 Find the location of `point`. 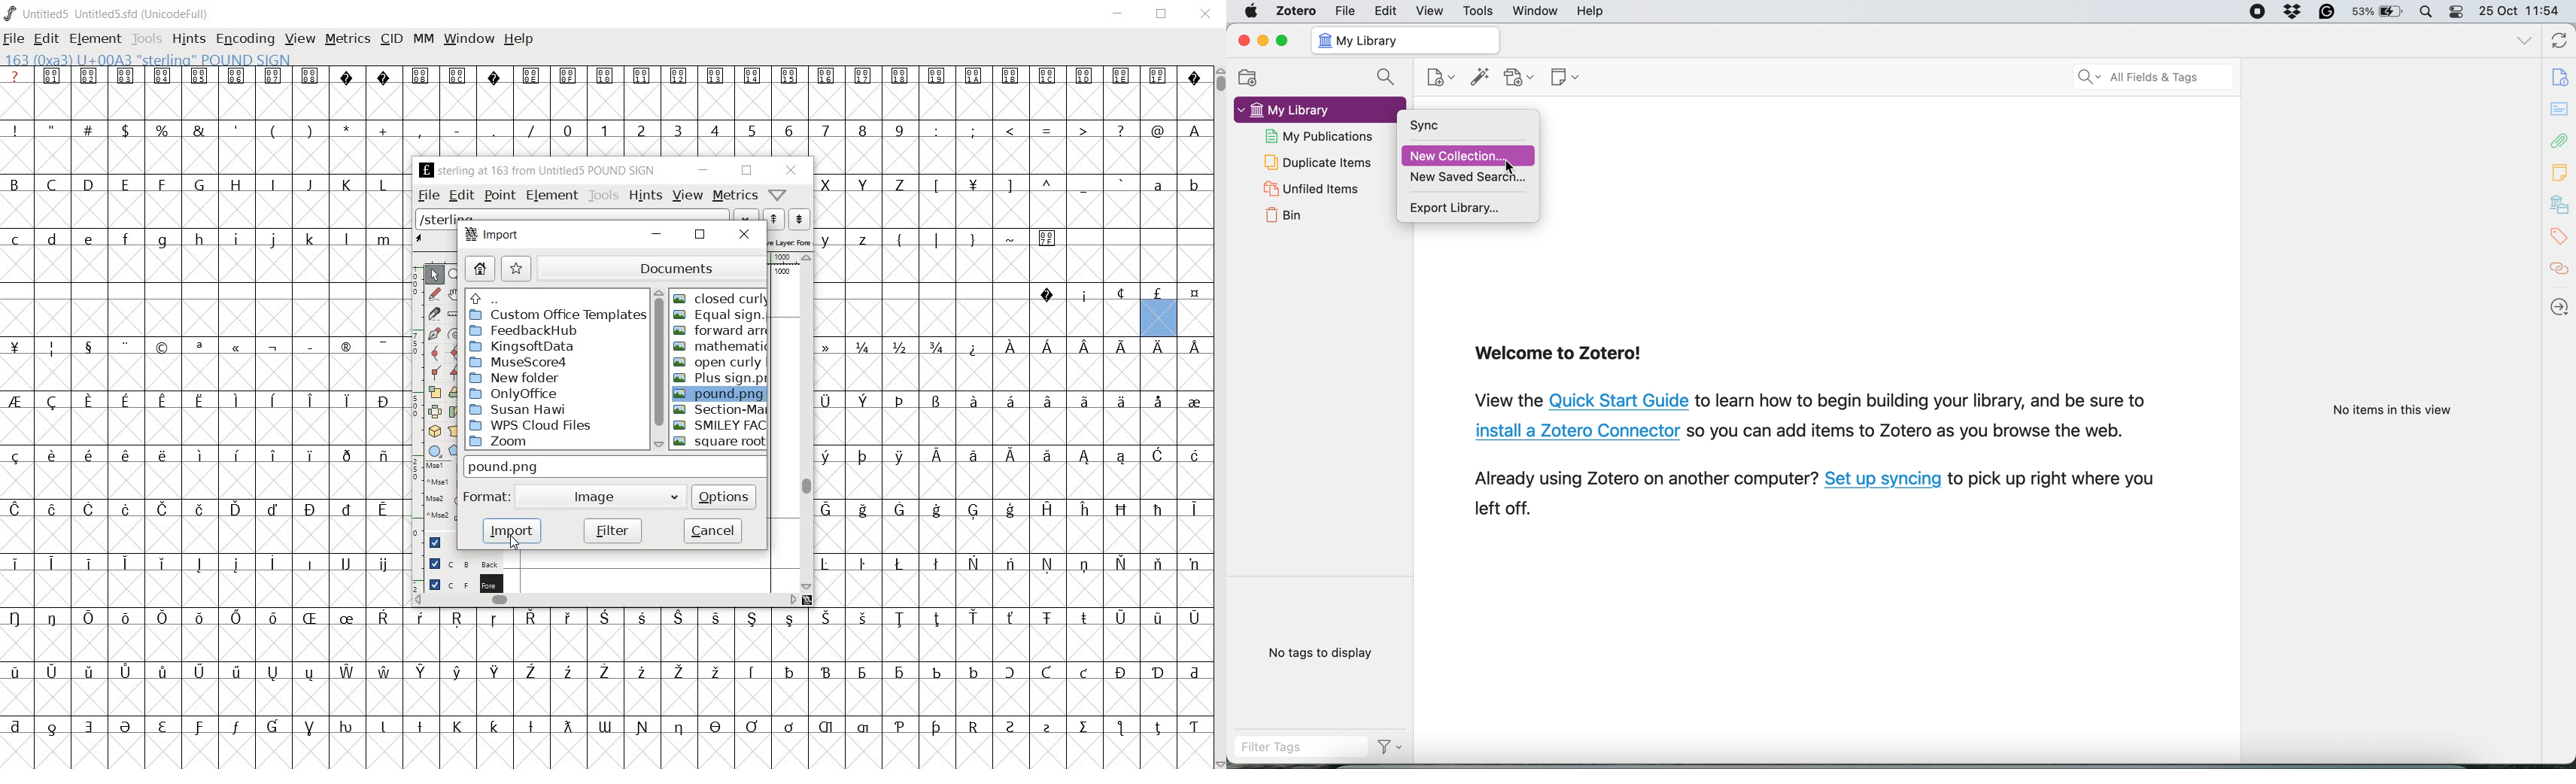

point is located at coordinates (435, 275).